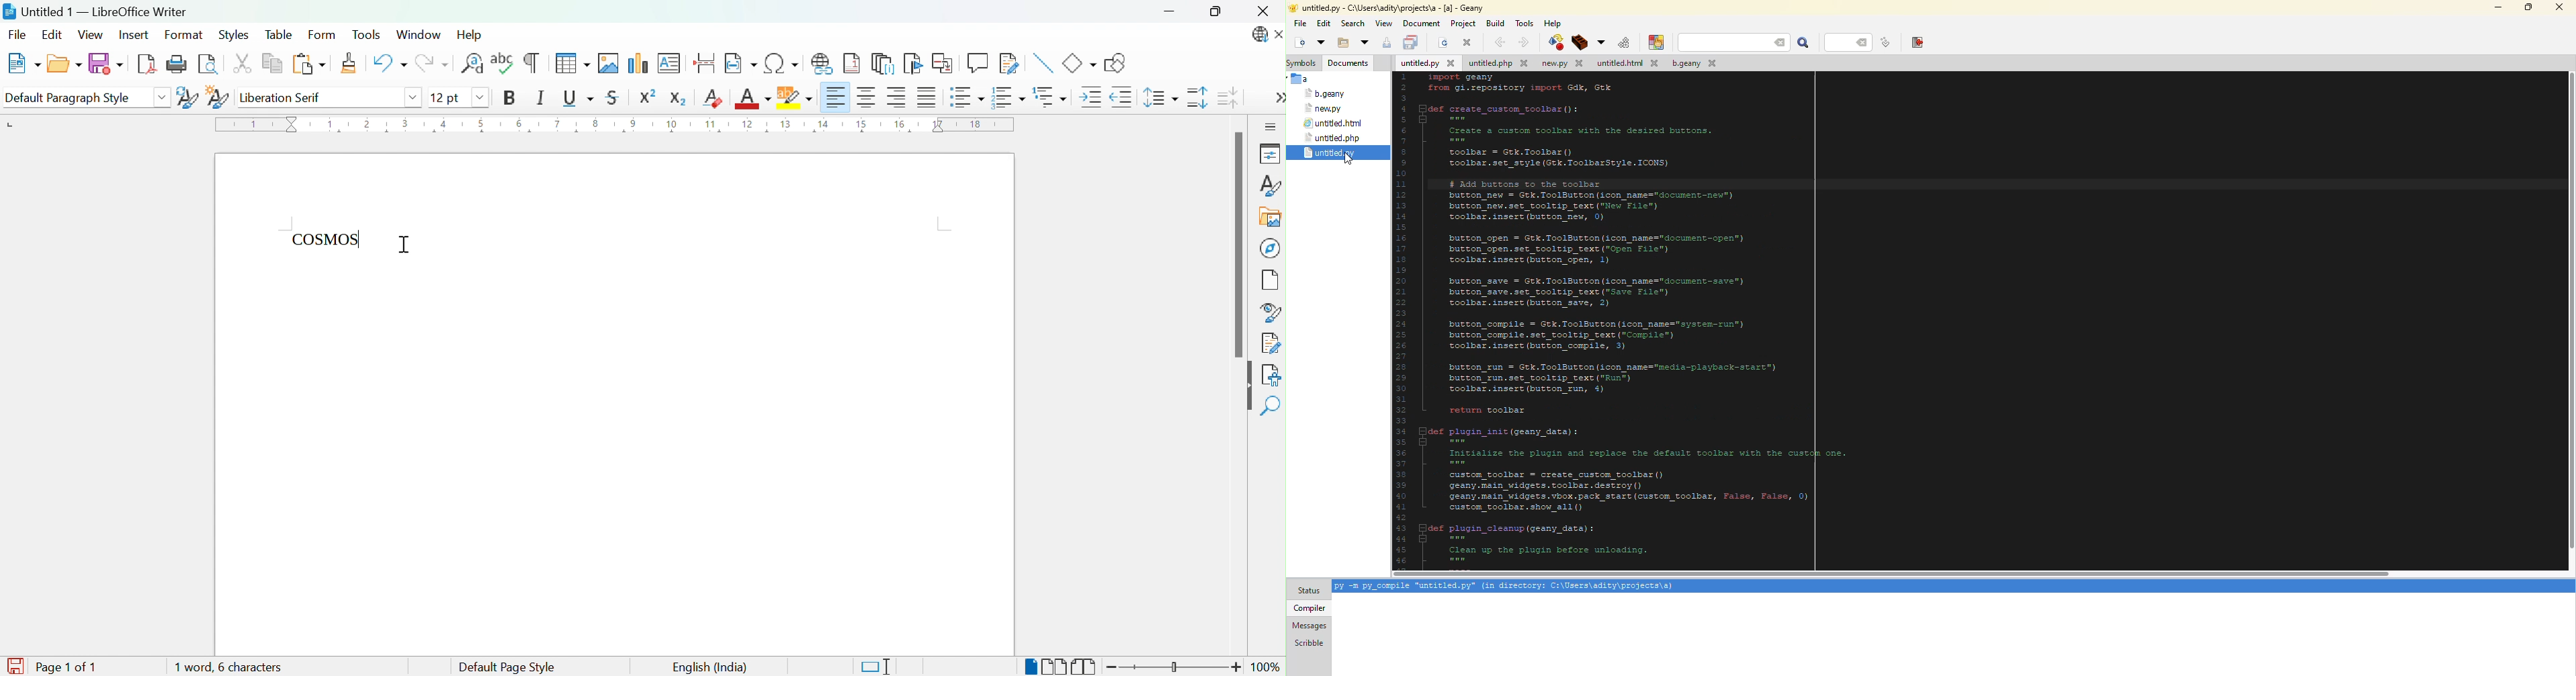 The width and height of the screenshot is (2576, 700). What do you see at coordinates (1245, 388) in the screenshot?
I see `Hide` at bounding box center [1245, 388].